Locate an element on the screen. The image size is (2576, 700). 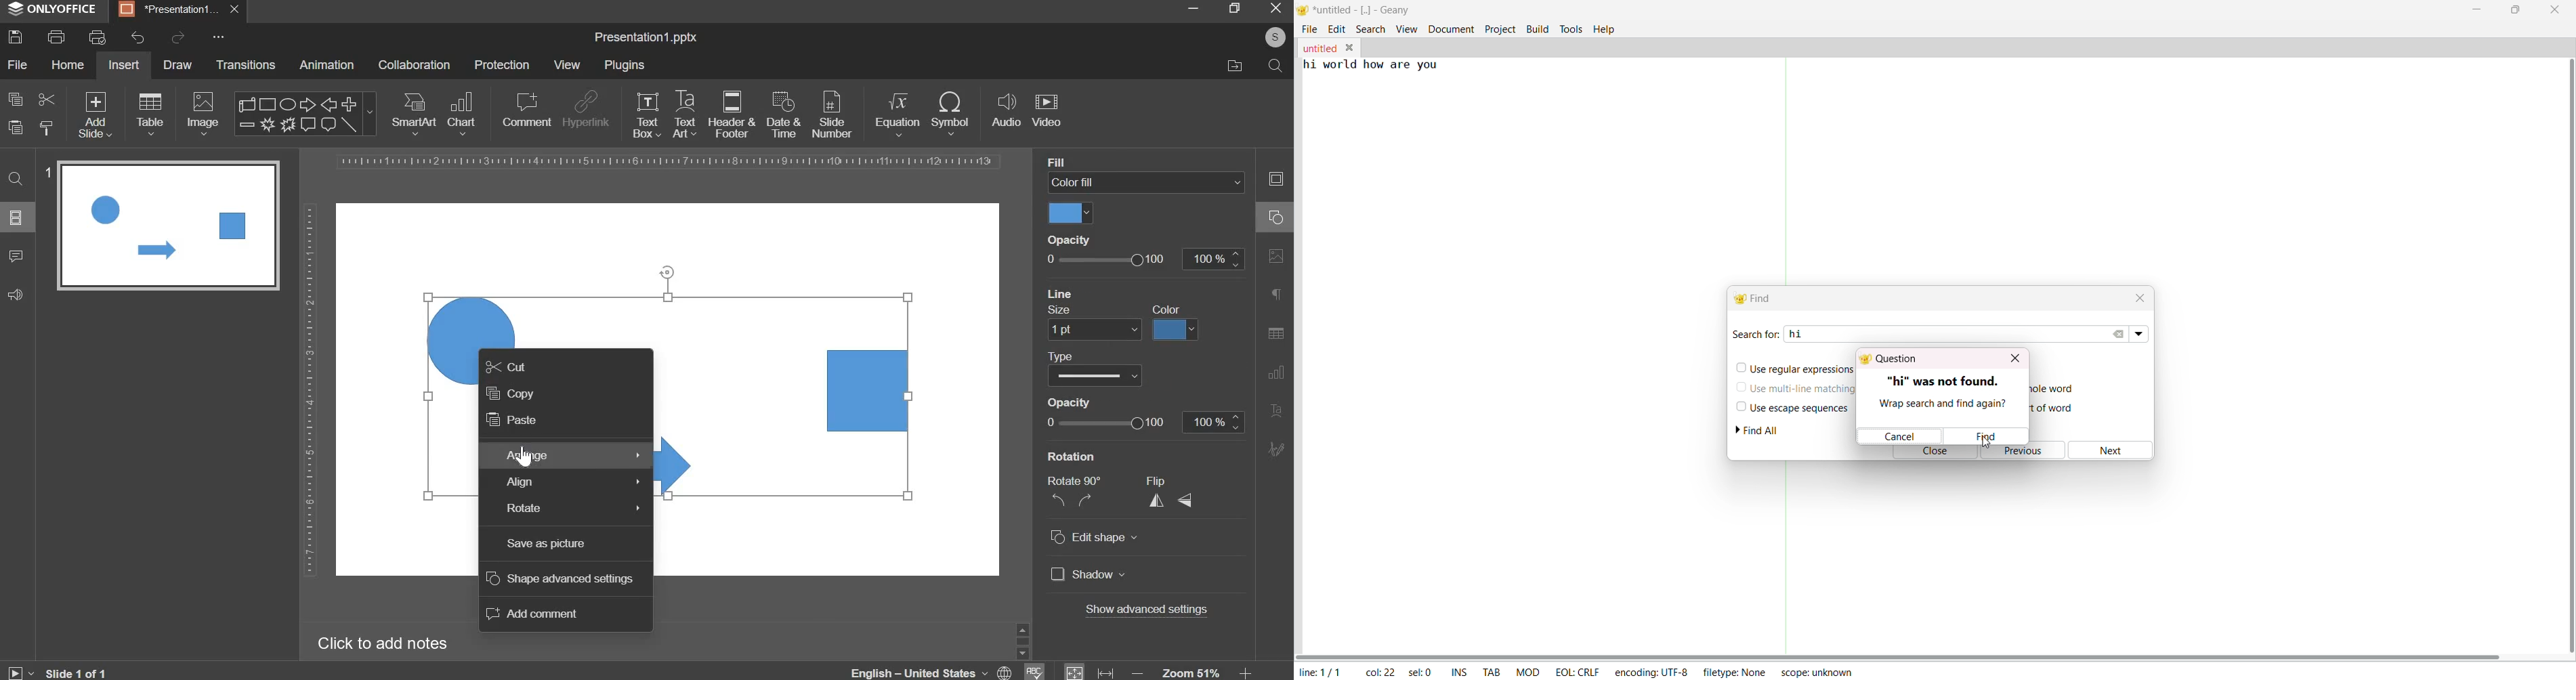
add comment is located at coordinates (535, 614).